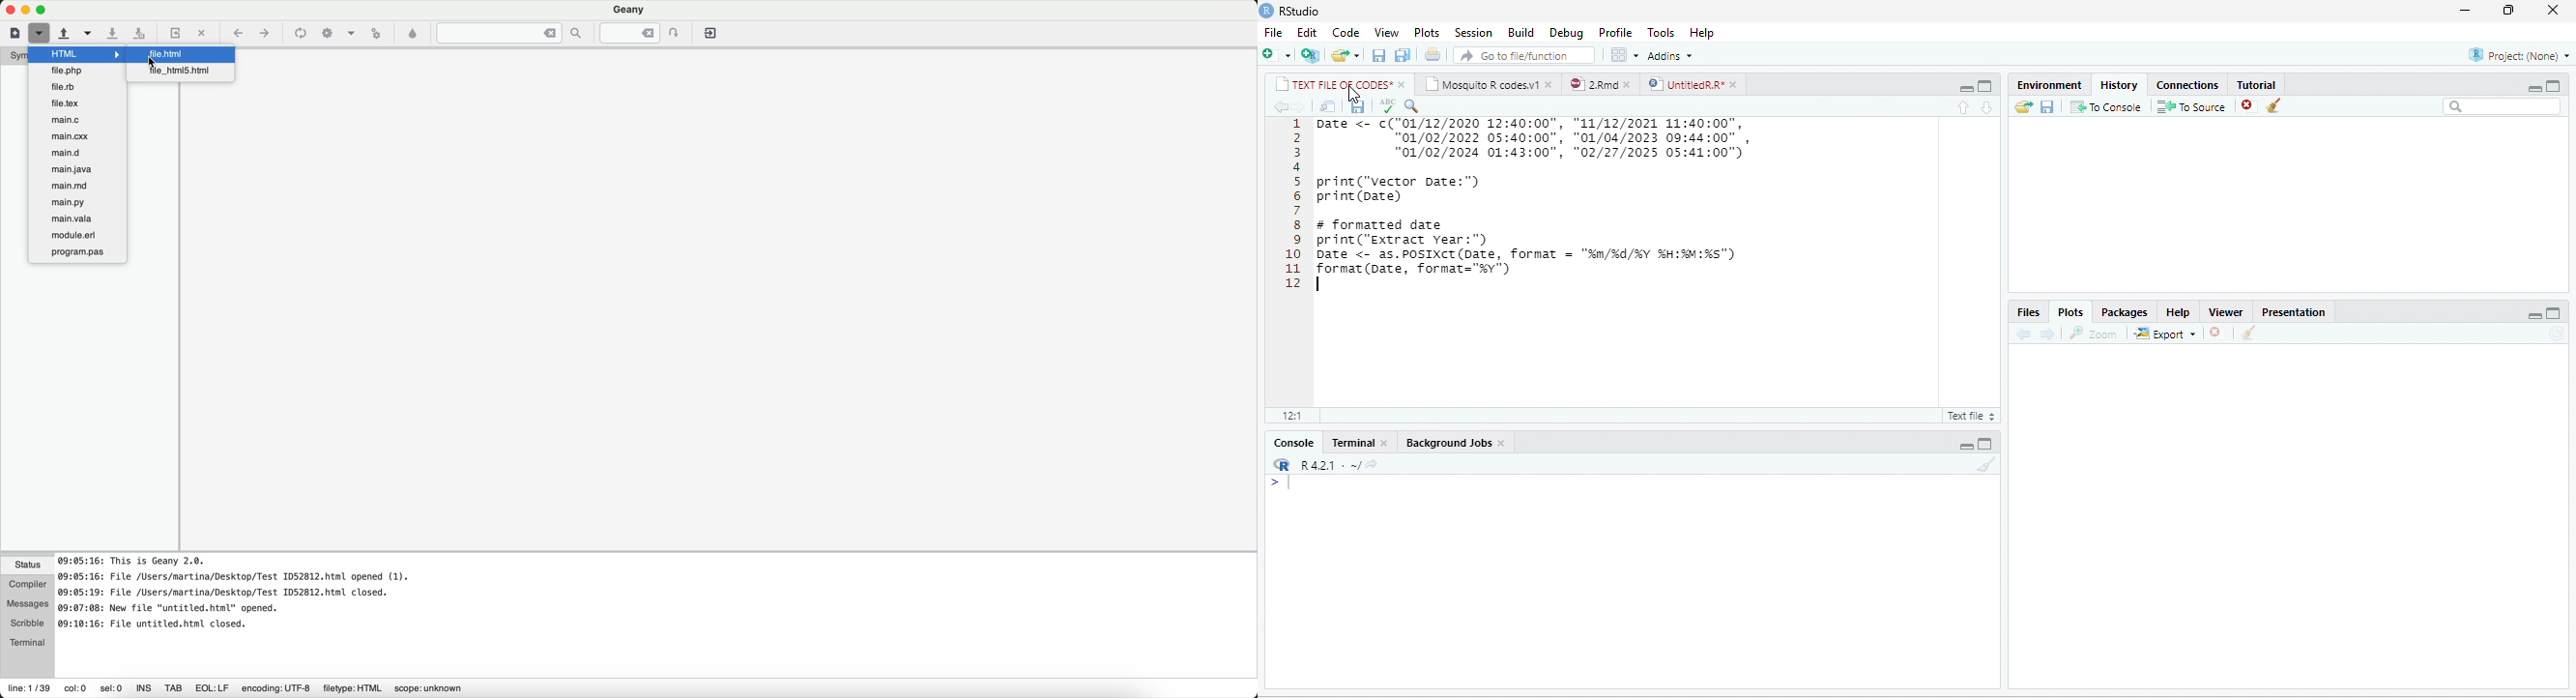 Image resolution: width=2576 pixels, height=700 pixels. Describe the element at coordinates (1333, 84) in the screenshot. I see `TEXT FILE OF CODES` at that location.